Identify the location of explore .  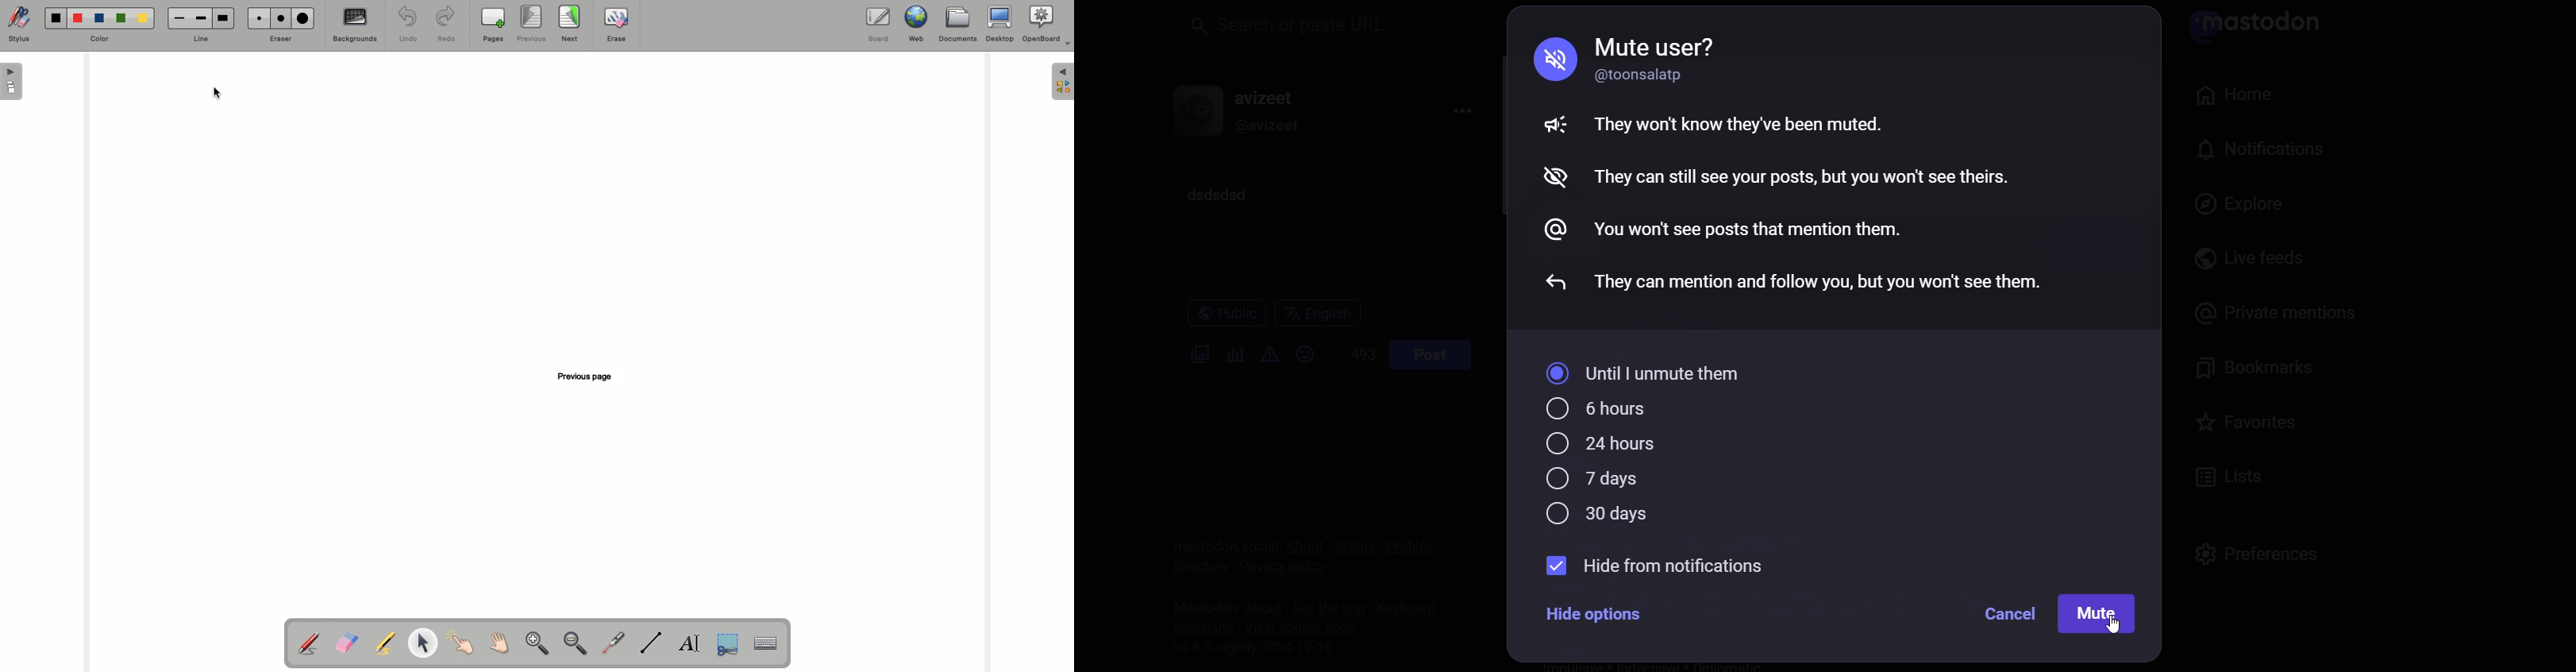
(2240, 208).